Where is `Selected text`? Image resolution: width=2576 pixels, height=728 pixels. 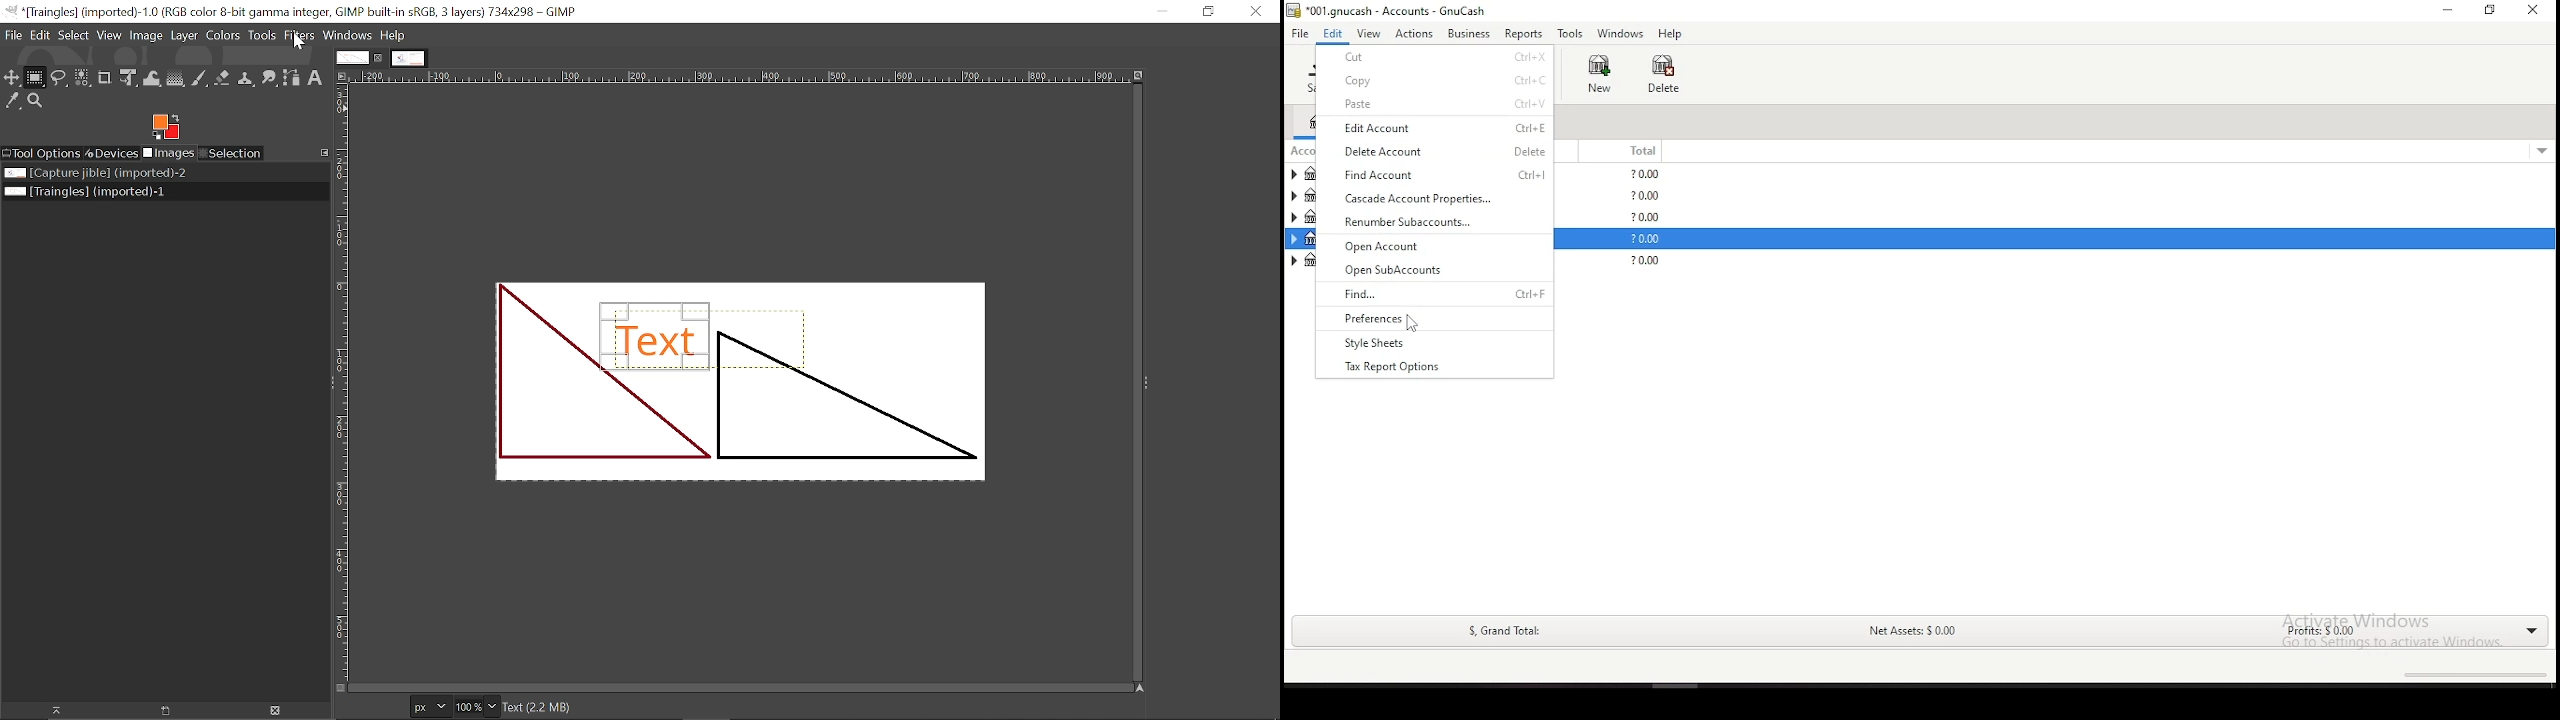 Selected text is located at coordinates (738, 380).